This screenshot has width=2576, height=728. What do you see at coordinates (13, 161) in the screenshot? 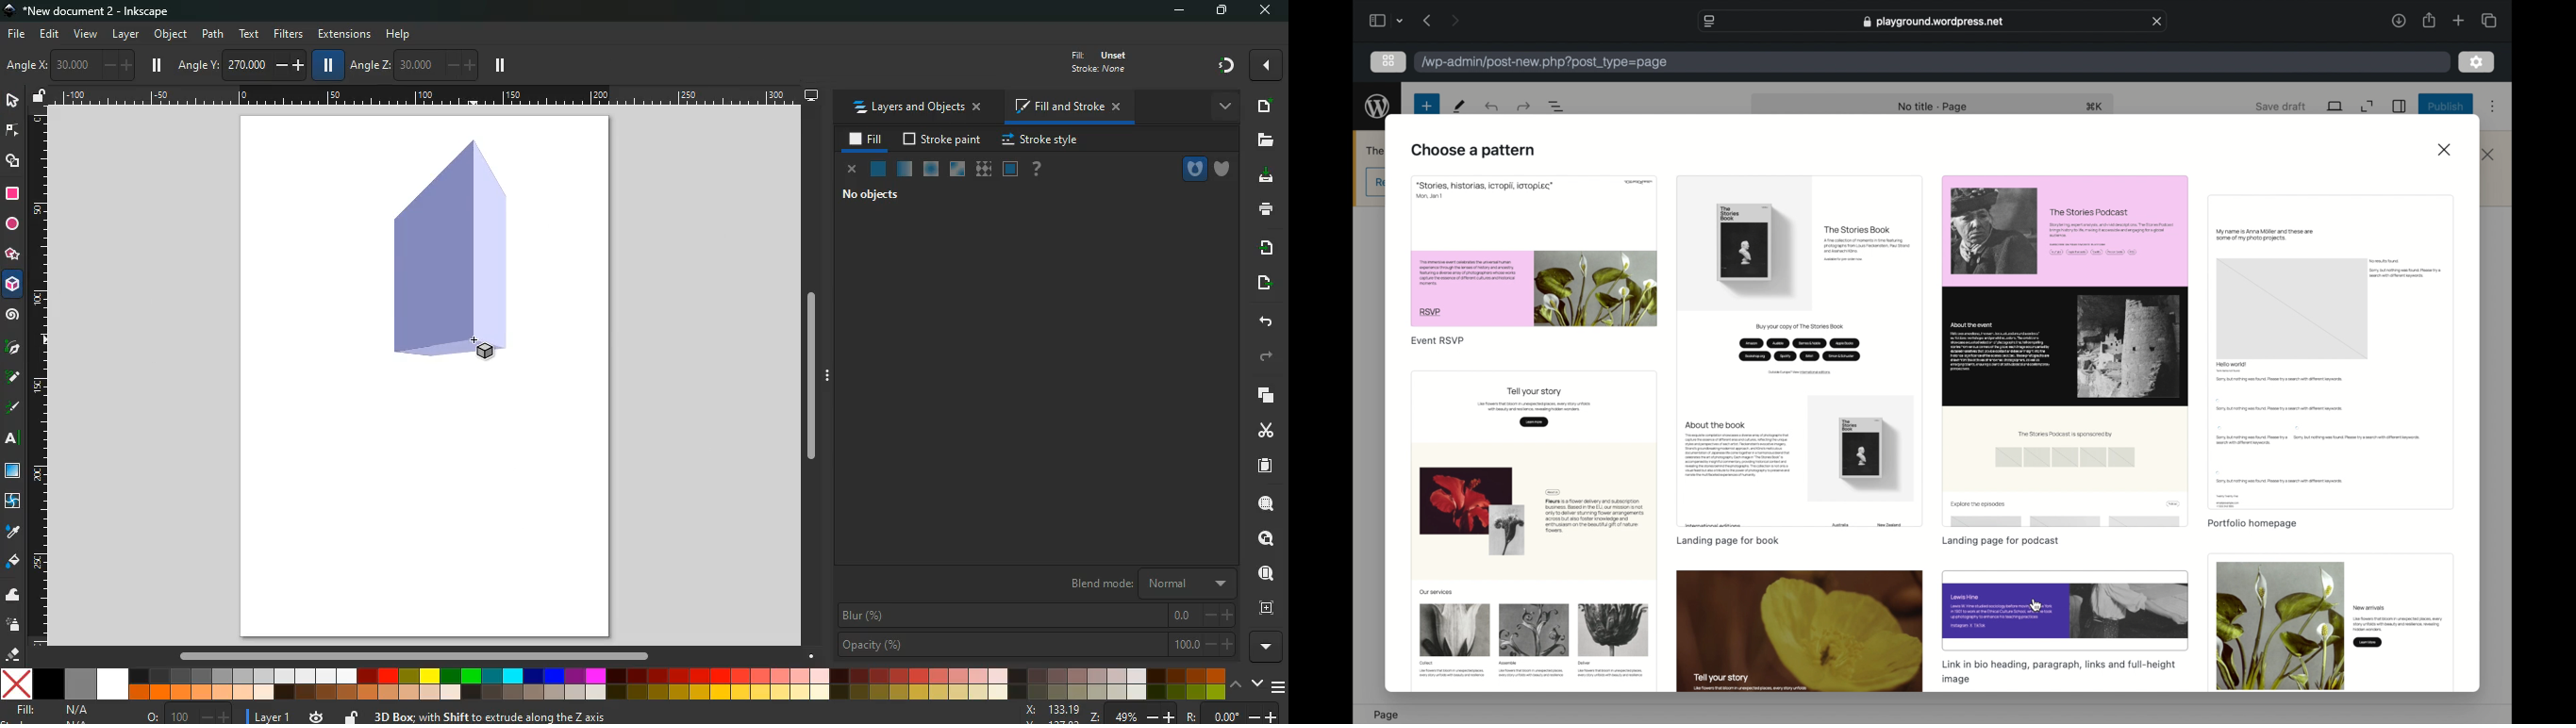
I see `shapes` at bounding box center [13, 161].